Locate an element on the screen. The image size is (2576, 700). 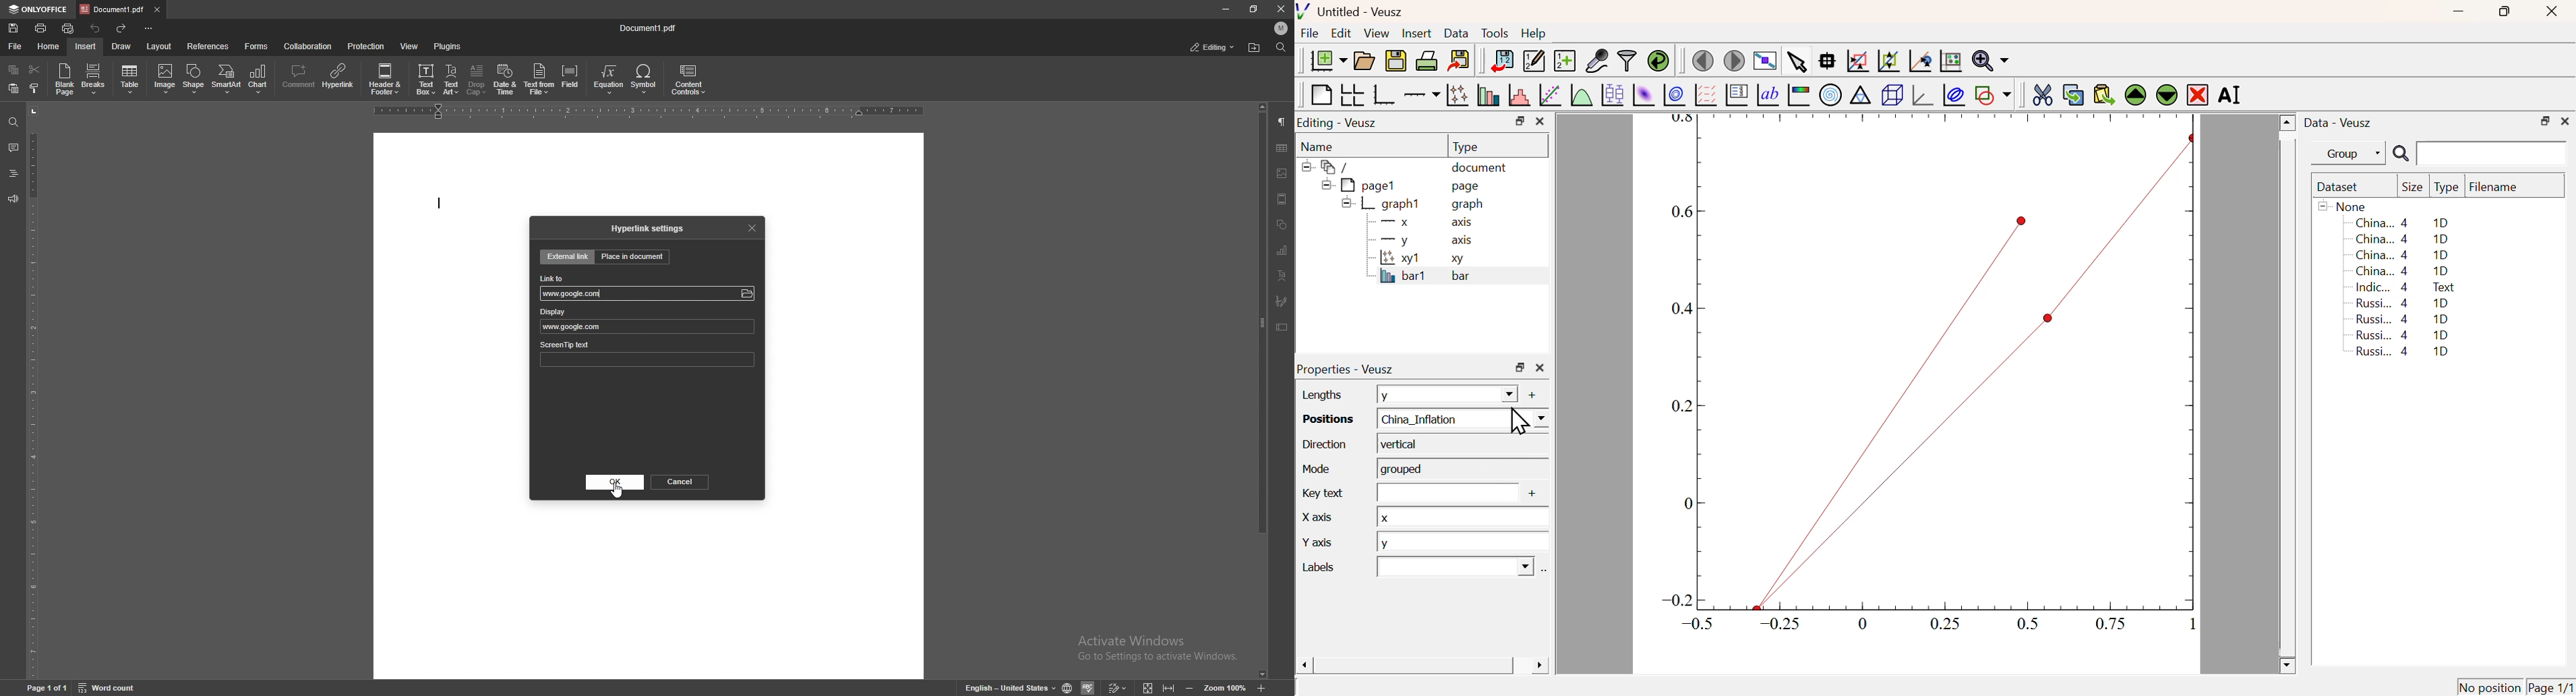
Dropdown is located at coordinates (1447, 566).